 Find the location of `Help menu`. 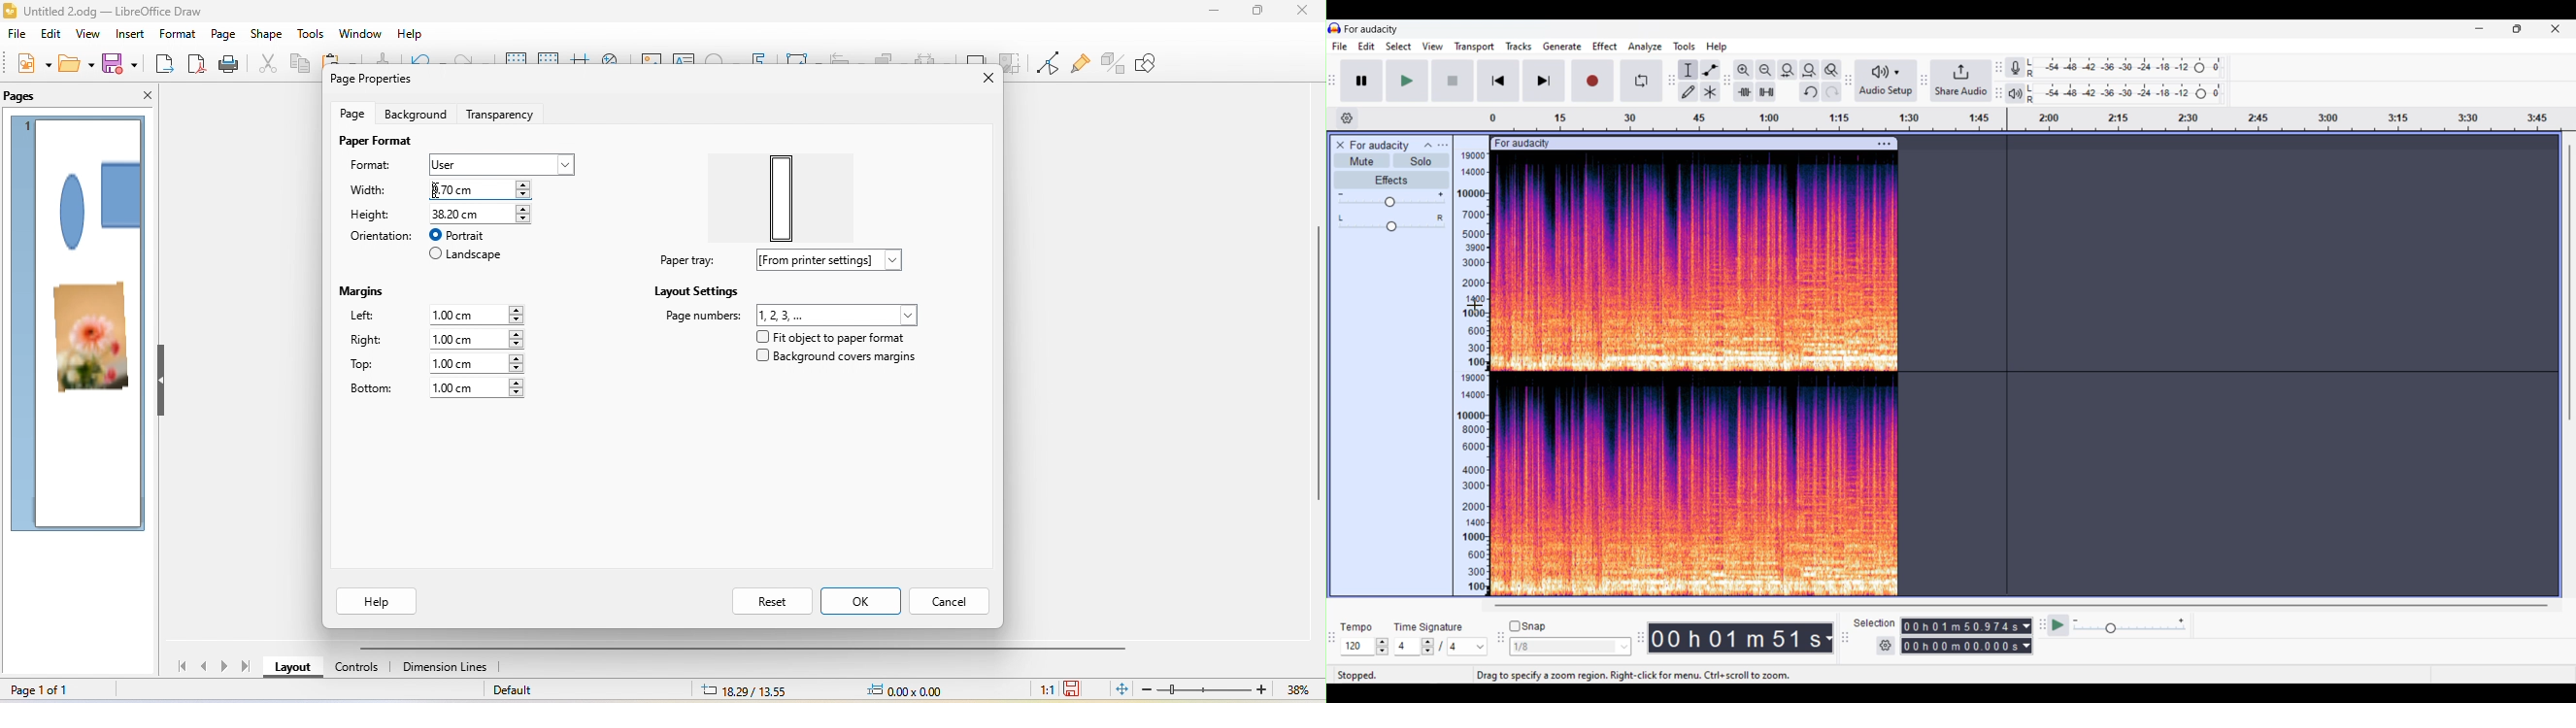

Help menu is located at coordinates (1717, 47).